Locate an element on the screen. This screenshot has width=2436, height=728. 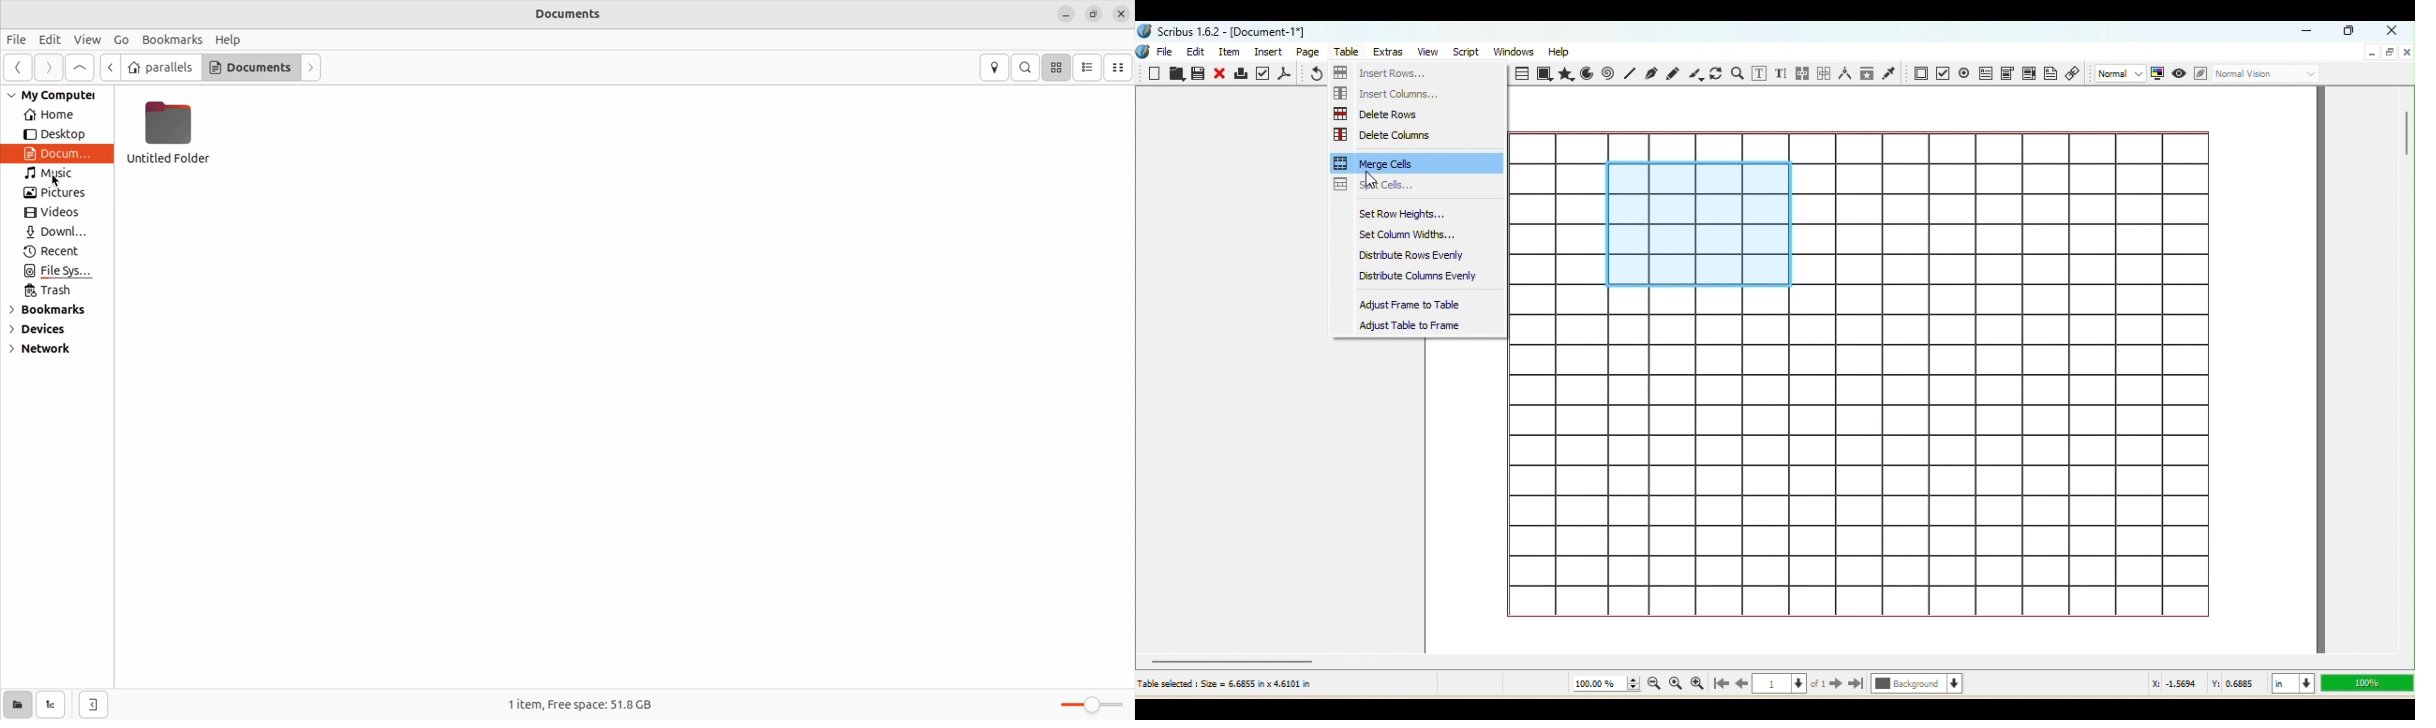
Edit is located at coordinates (1195, 52).